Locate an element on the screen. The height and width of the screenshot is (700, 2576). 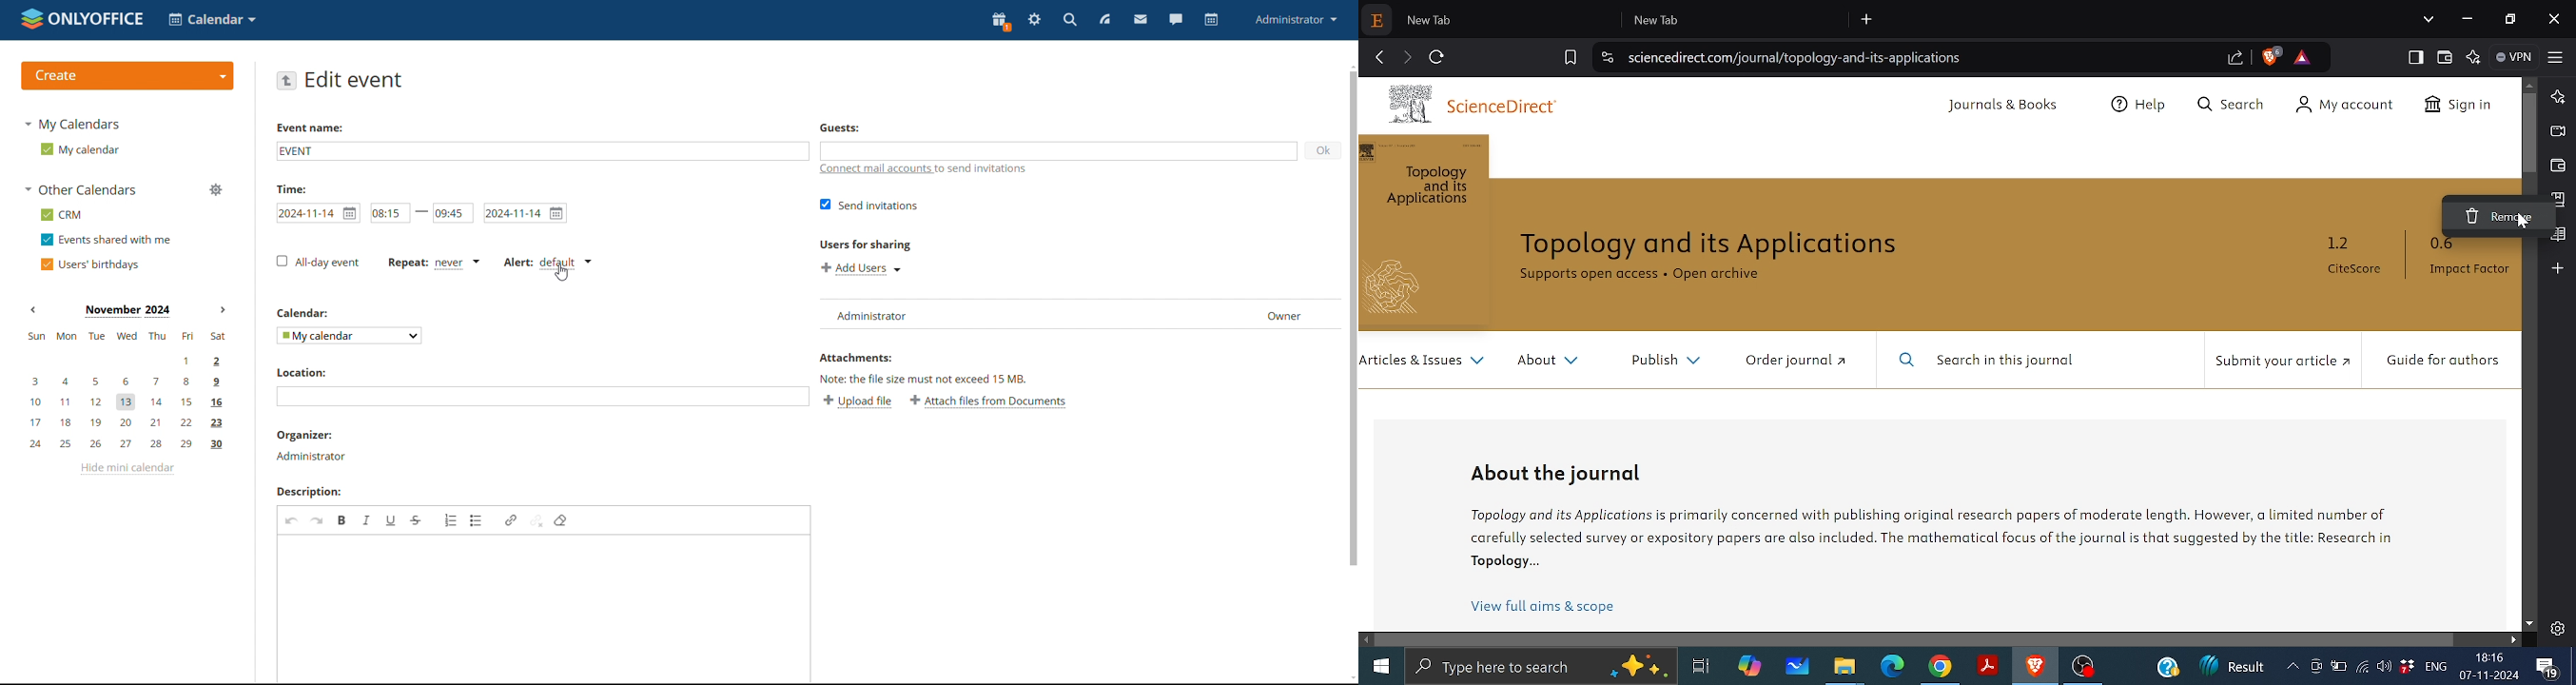
Speaker/Headphone is located at coordinates (2384, 666).